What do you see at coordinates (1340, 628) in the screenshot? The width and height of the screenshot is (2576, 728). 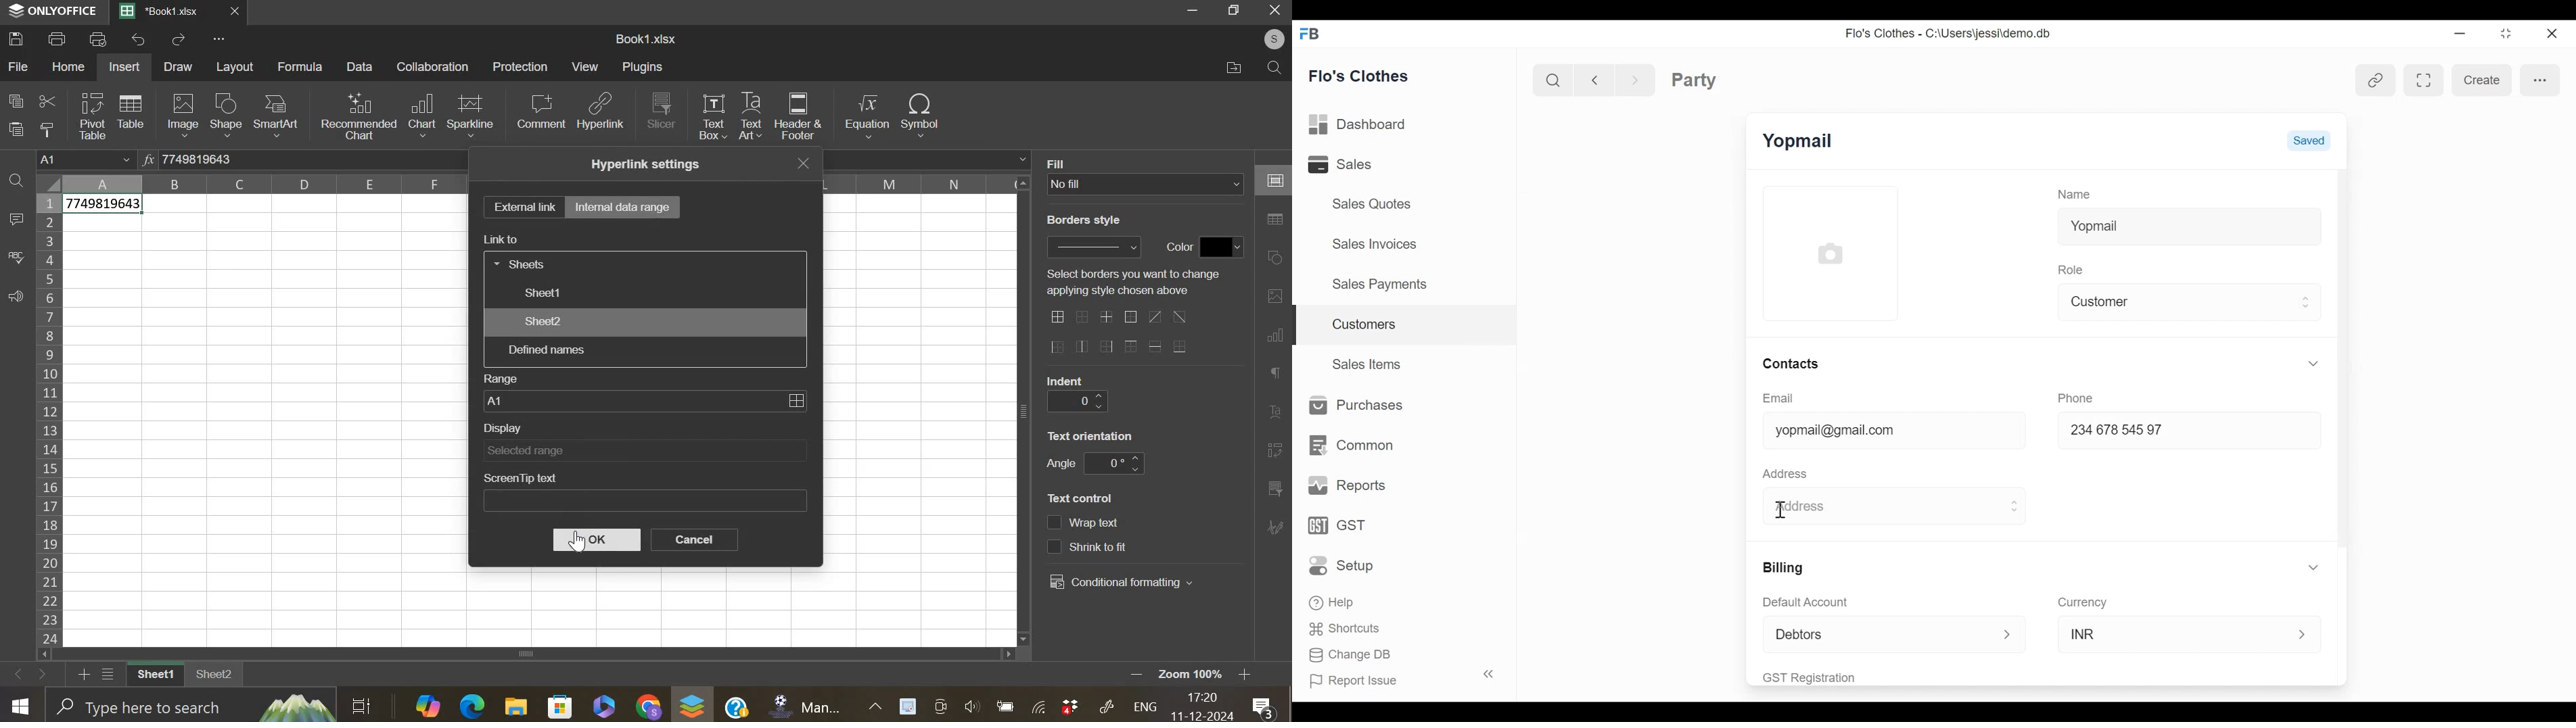 I see `Shortcuts` at bounding box center [1340, 628].